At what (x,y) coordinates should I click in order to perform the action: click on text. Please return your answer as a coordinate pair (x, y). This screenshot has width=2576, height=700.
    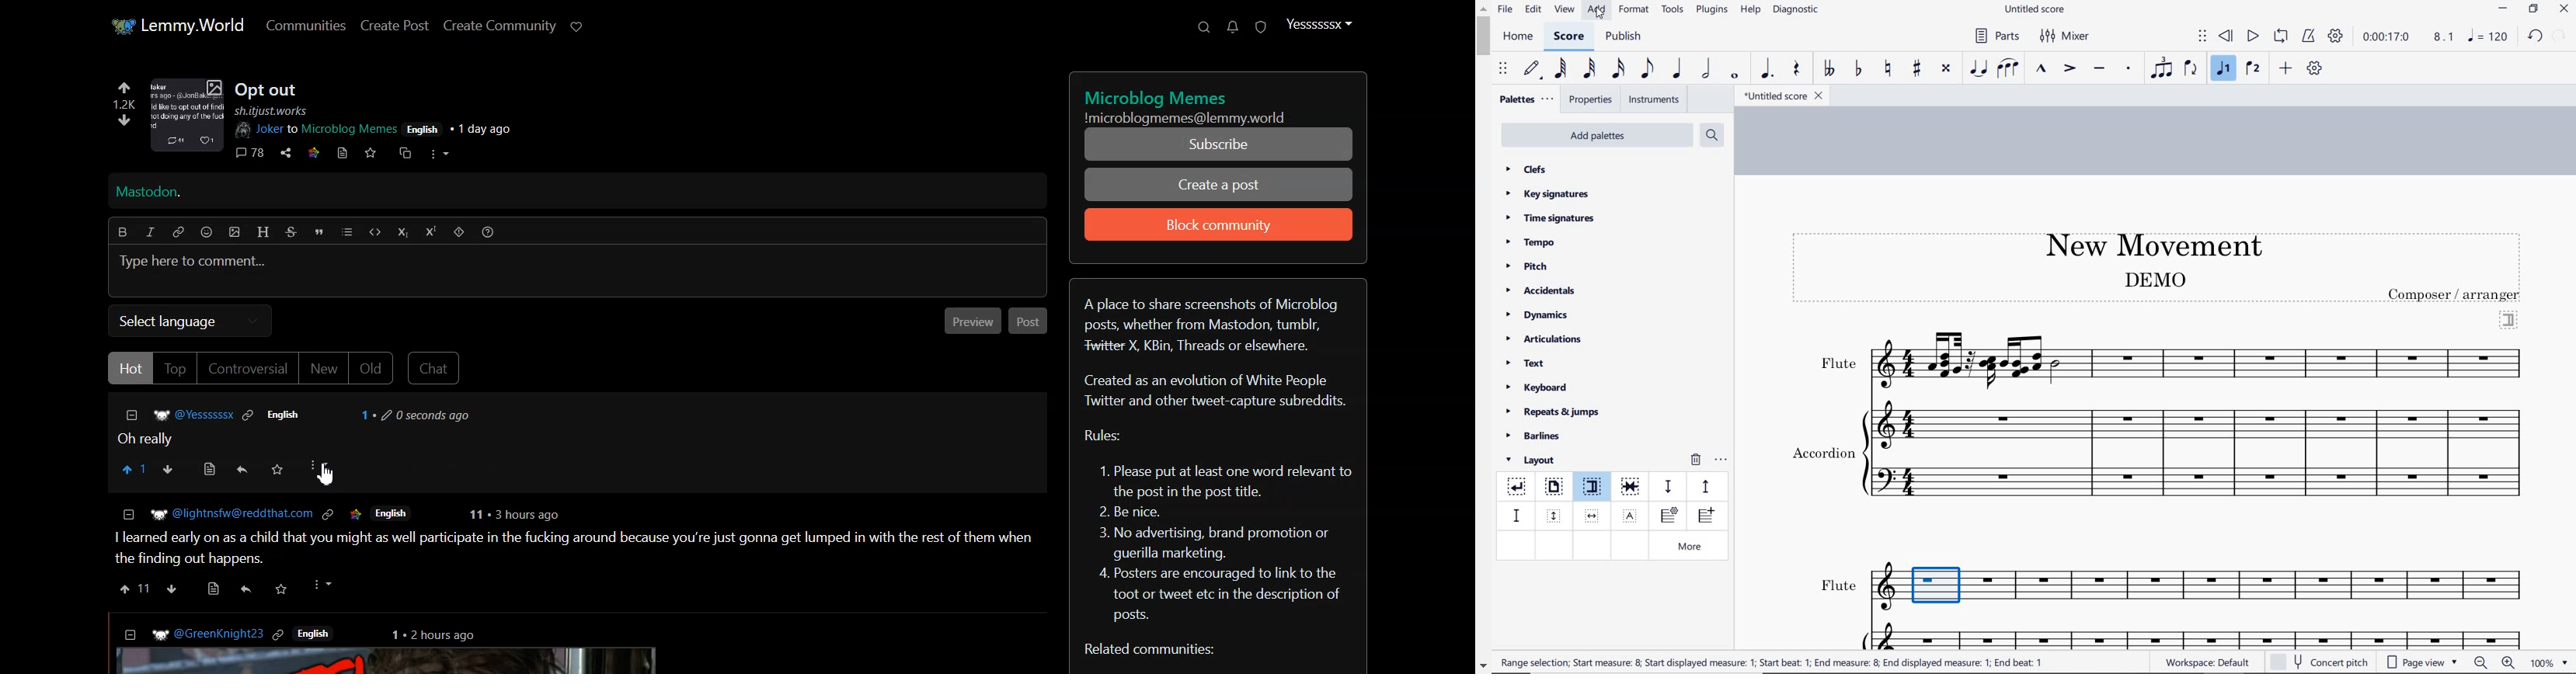
    Looking at the image, I should click on (2154, 279).